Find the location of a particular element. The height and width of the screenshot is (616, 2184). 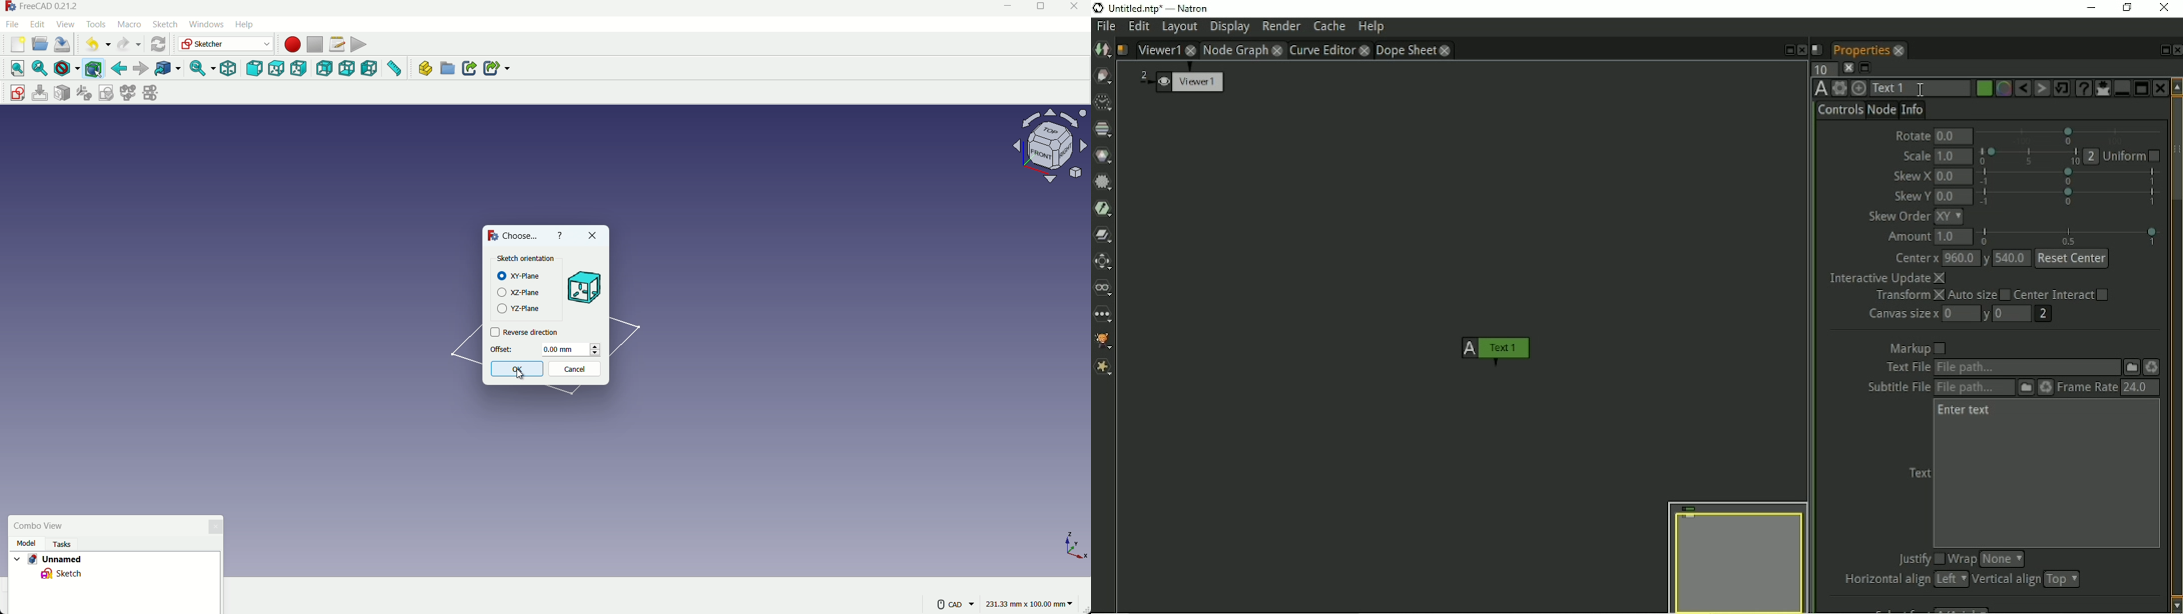

project name - Unnamed is located at coordinates (49, 558).